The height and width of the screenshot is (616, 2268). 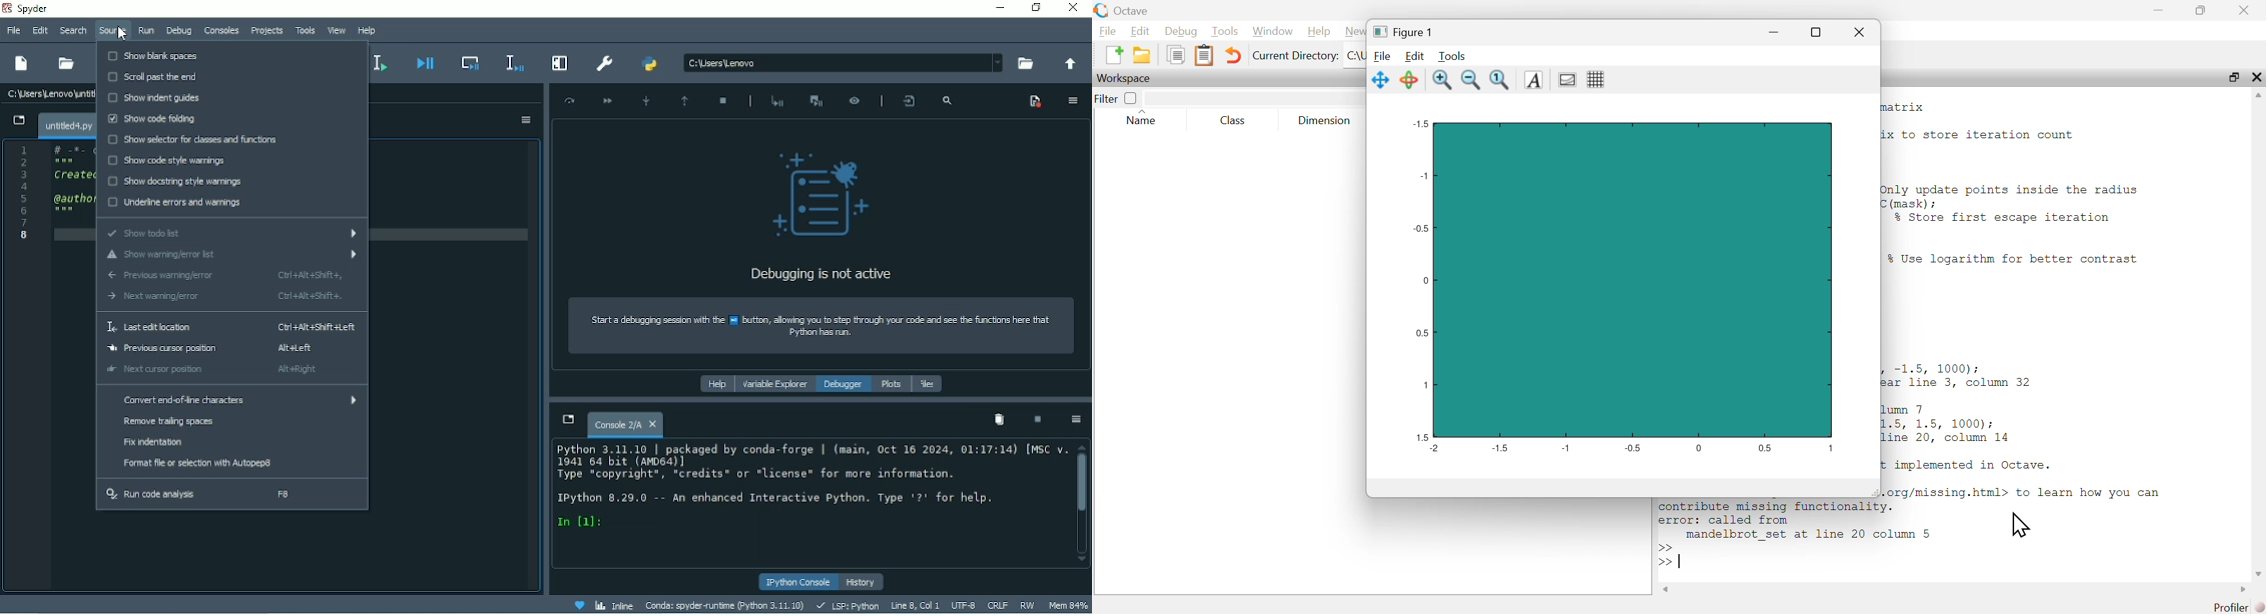 What do you see at coordinates (1317, 32) in the screenshot?
I see `Help` at bounding box center [1317, 32].